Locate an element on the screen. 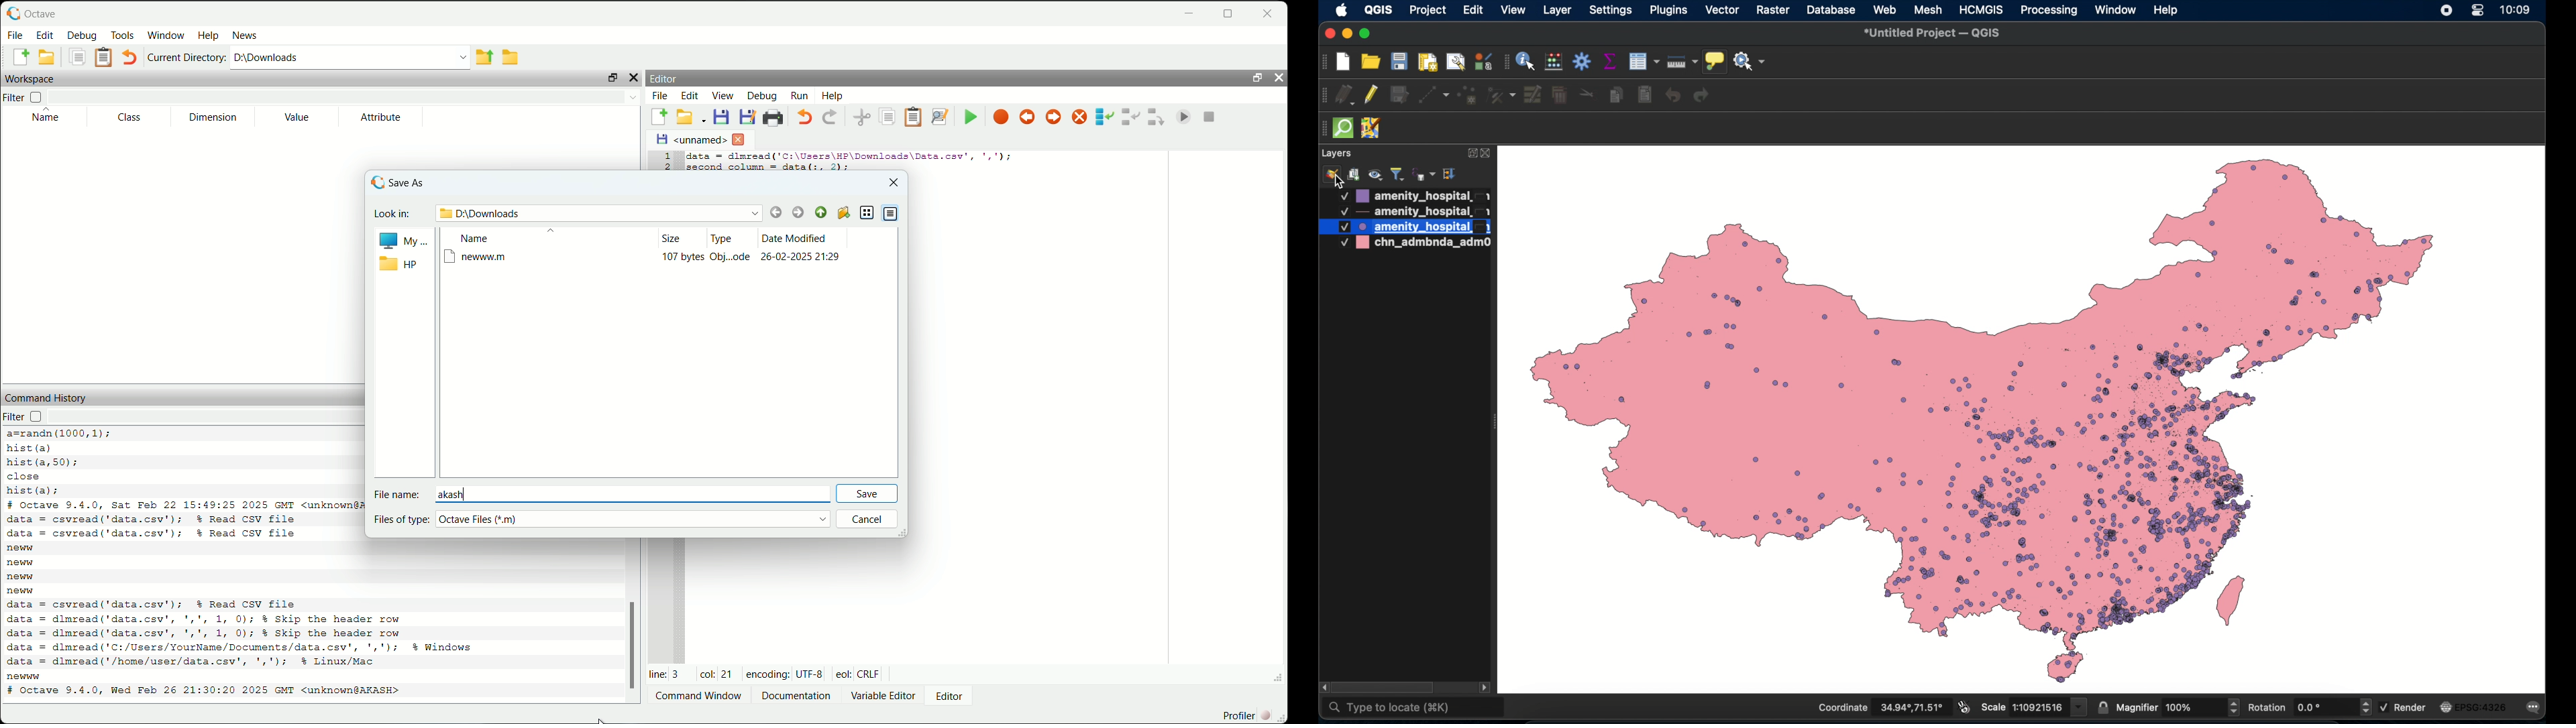 The height and width of the screenshot is (728, 2576). variable editor is located at coordinates (885, 695).